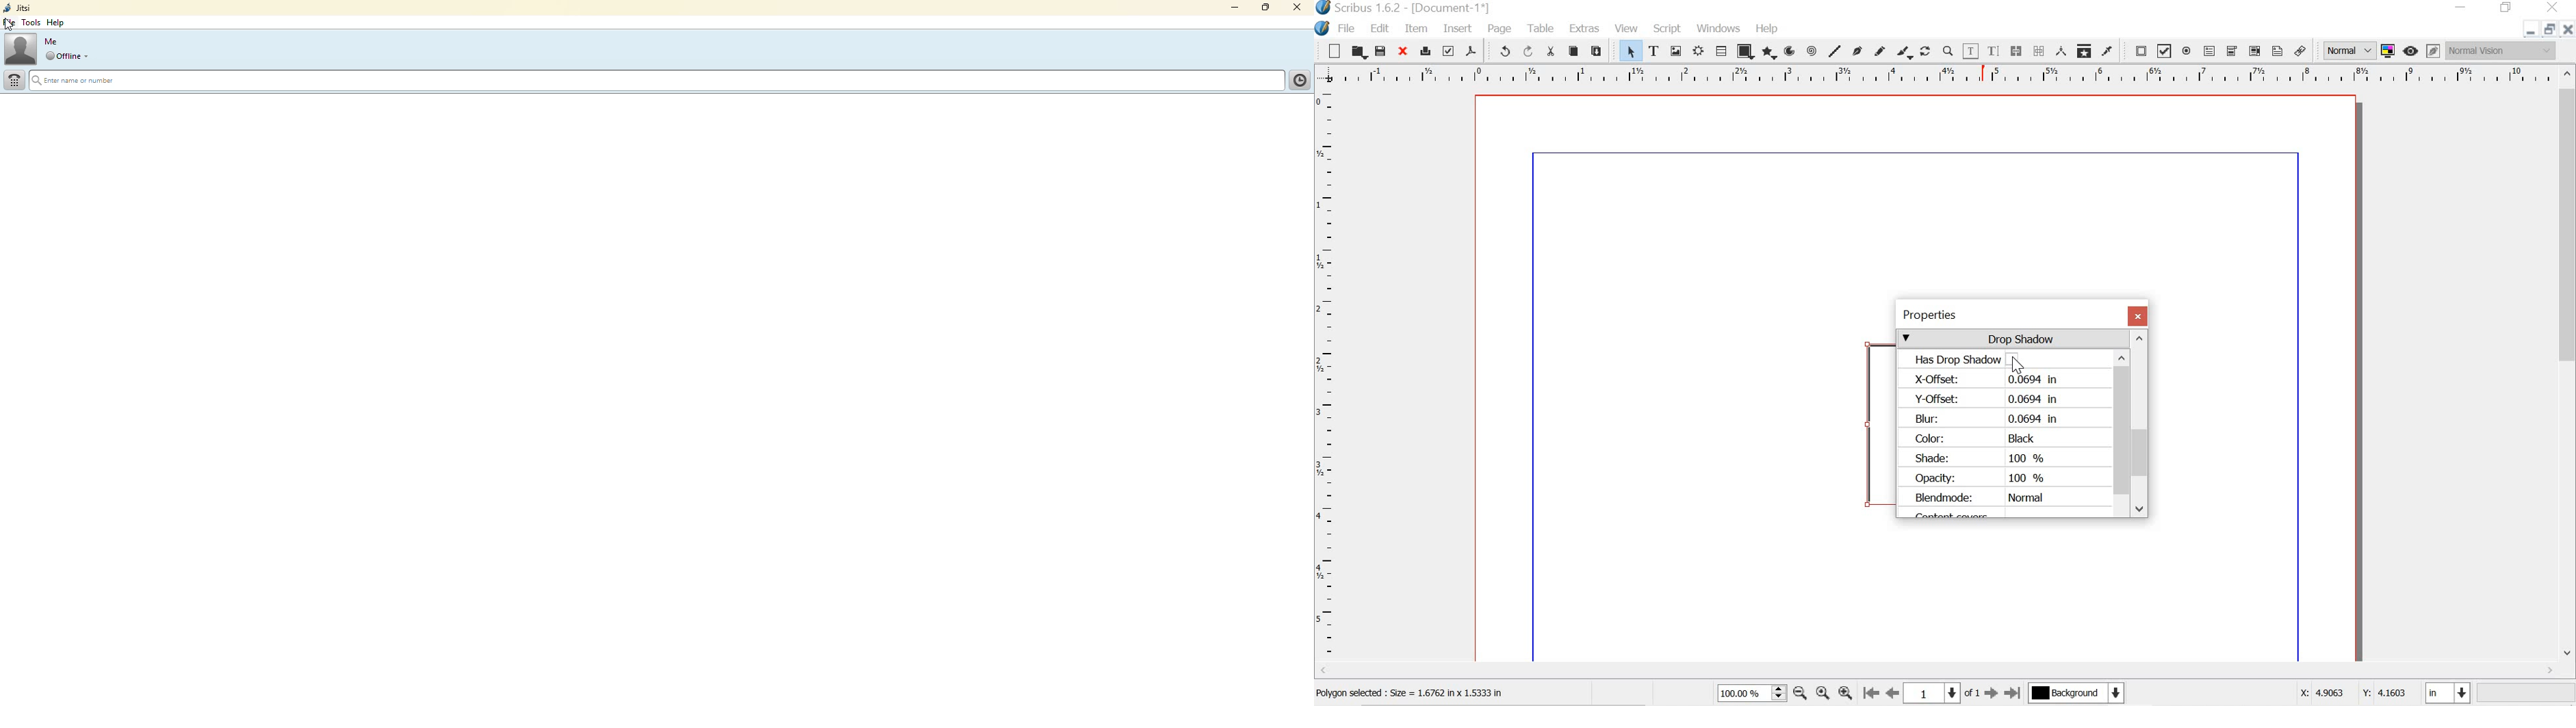  Describe the element at coordinates (1986, 457) in the screenshot. I see `Shade: 100 %` at that location.